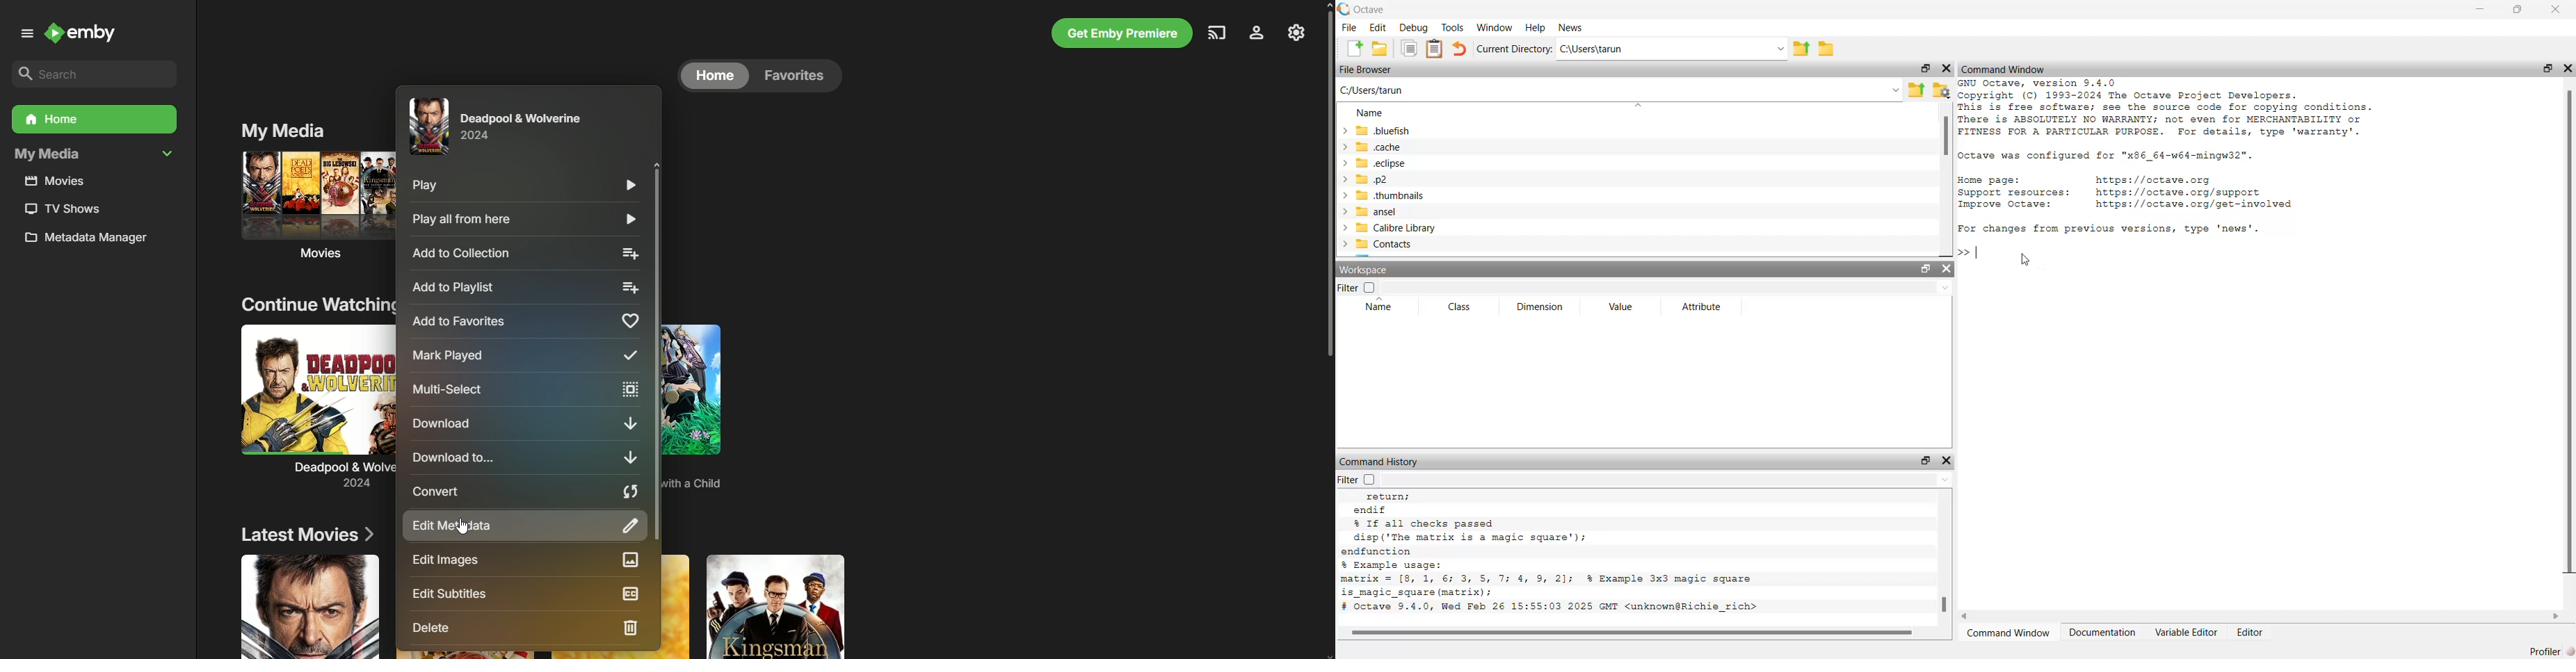  Describe the element at coordinates (1368, 10) in the screenshot. I see `Octave` at that location.